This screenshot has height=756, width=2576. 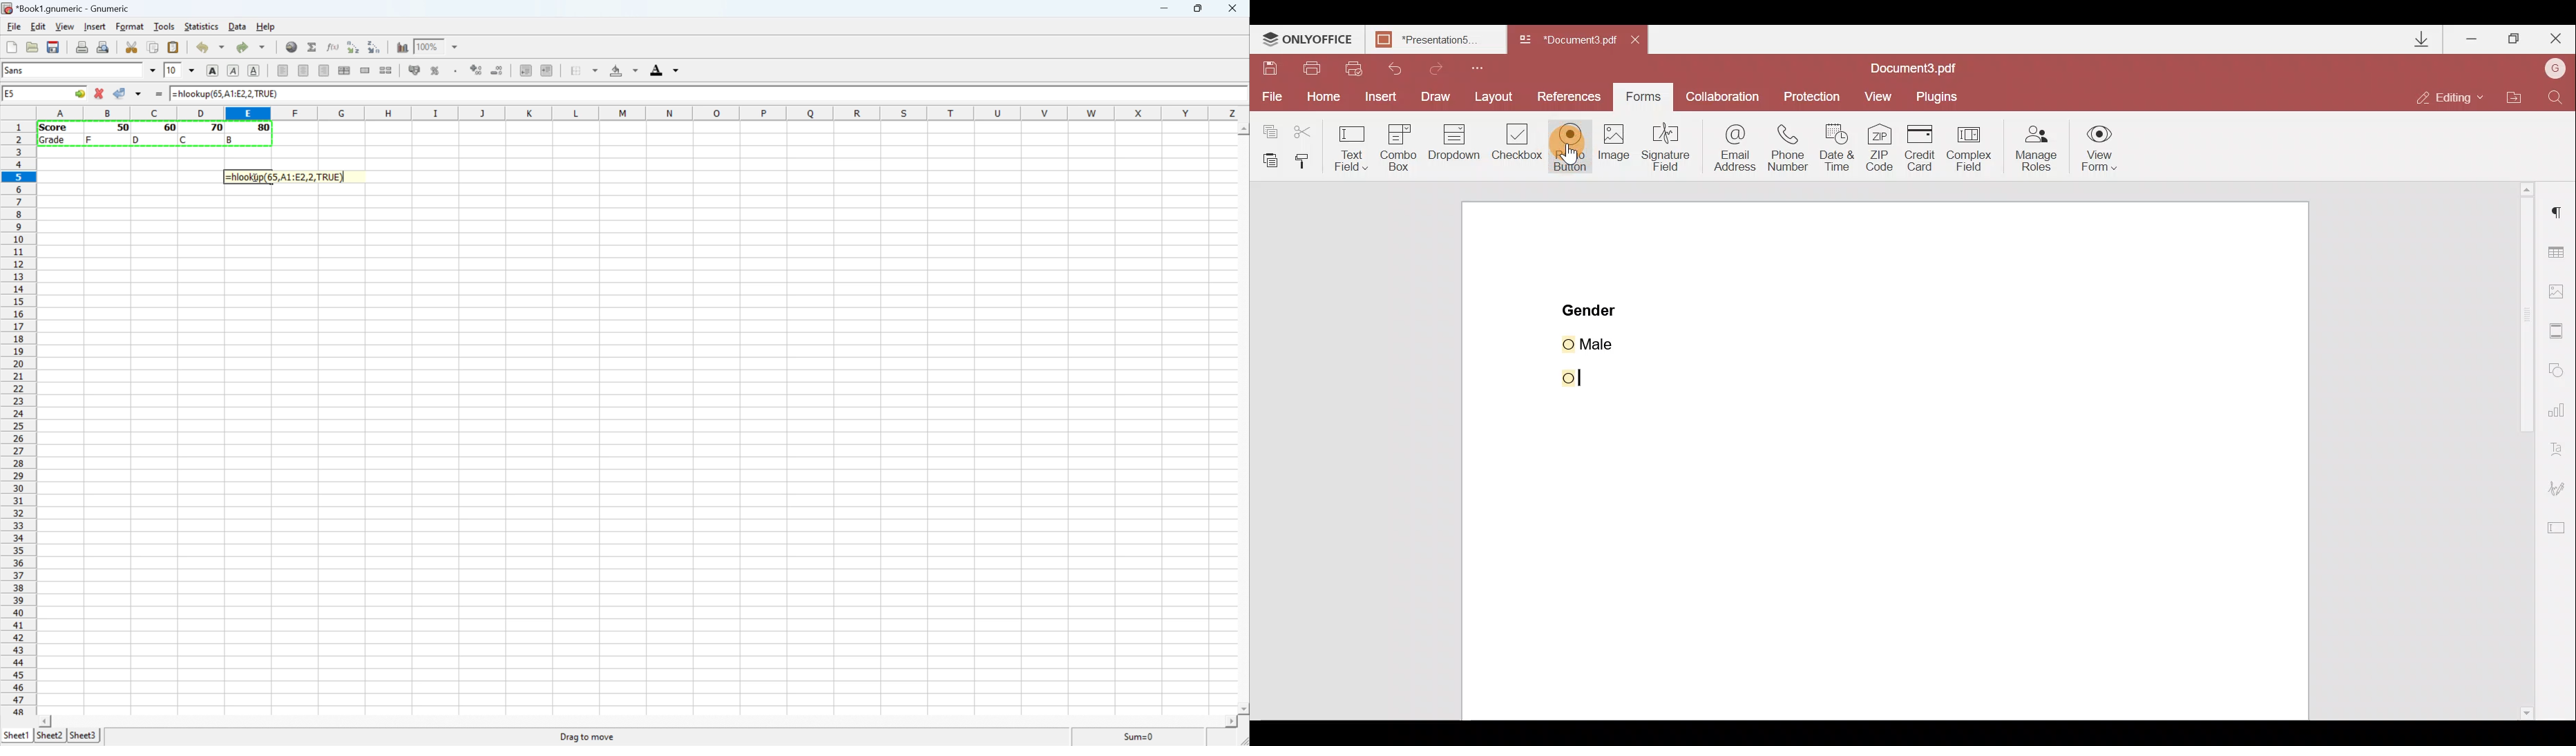 What do you see at coordinates (102, 94) in the screenshot?
I see `Cancel change` at bounding box center [102, 94].